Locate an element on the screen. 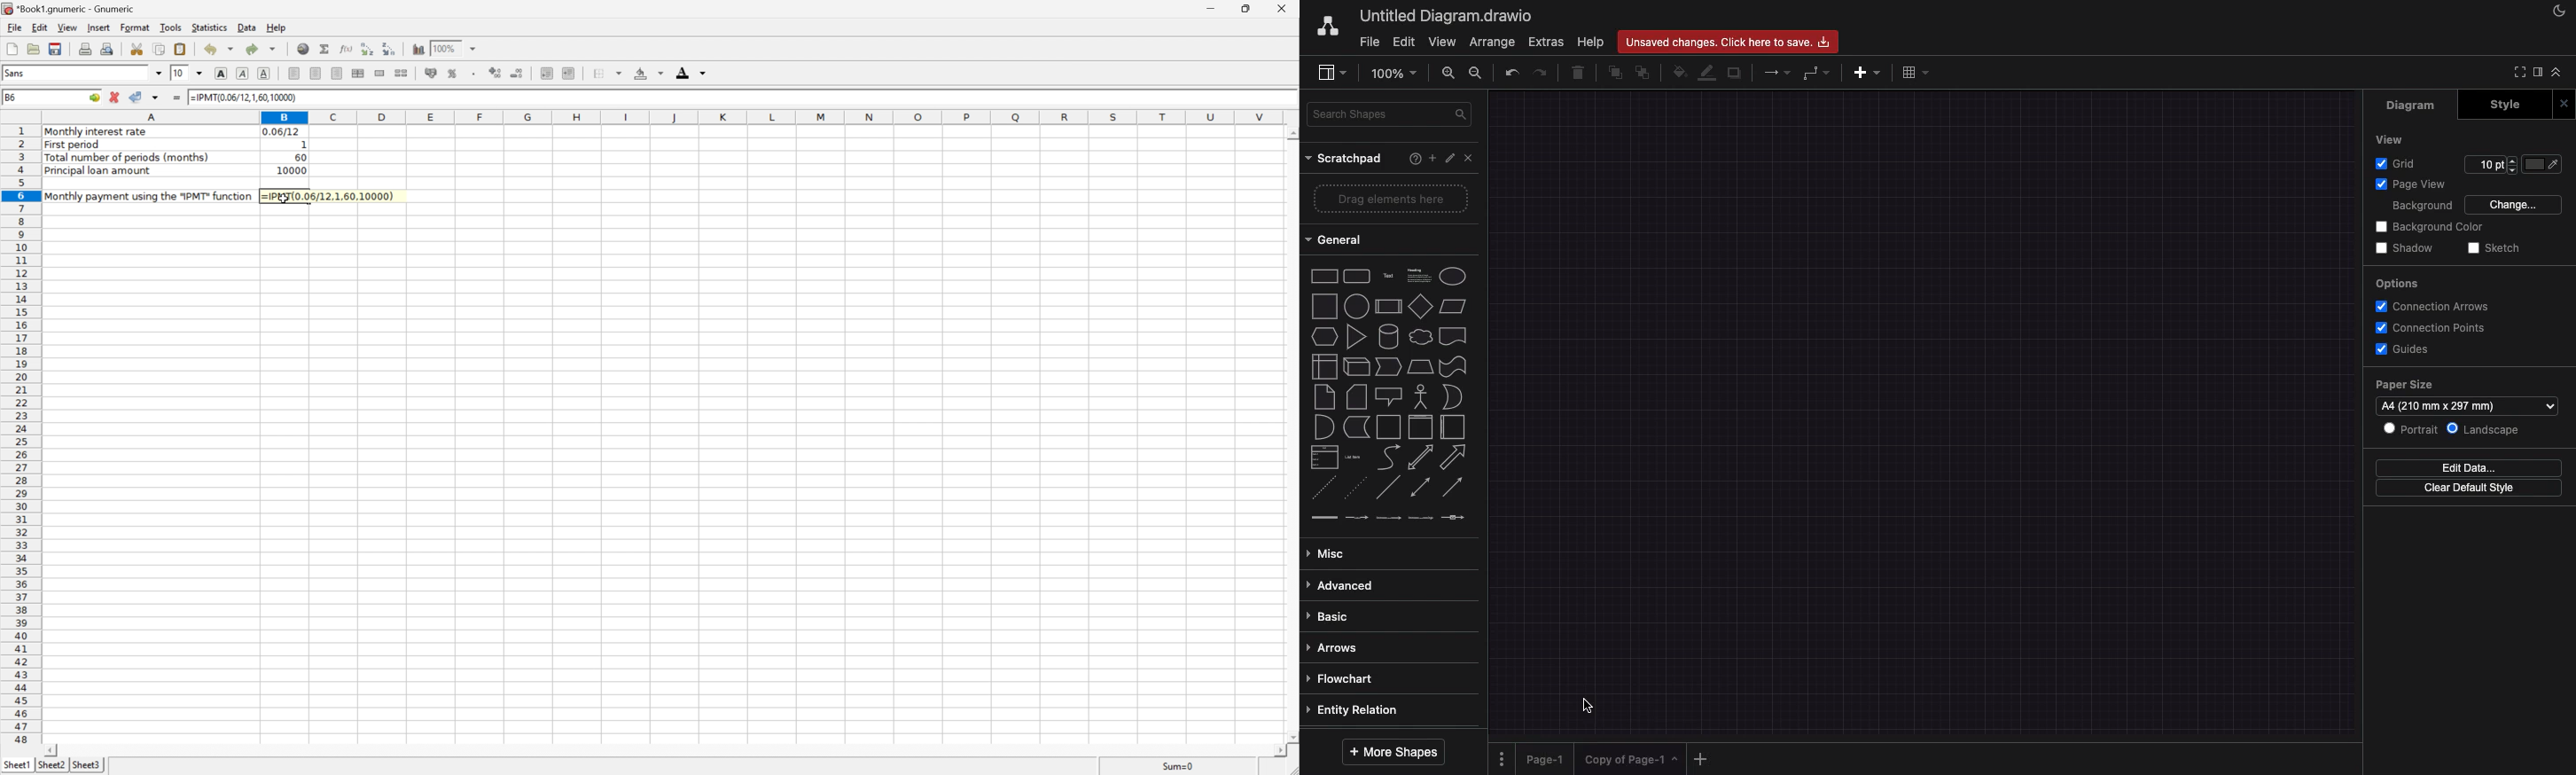 The width and height of the screenshot is (2576, 784). Go To is located at coordinates (93, 99).